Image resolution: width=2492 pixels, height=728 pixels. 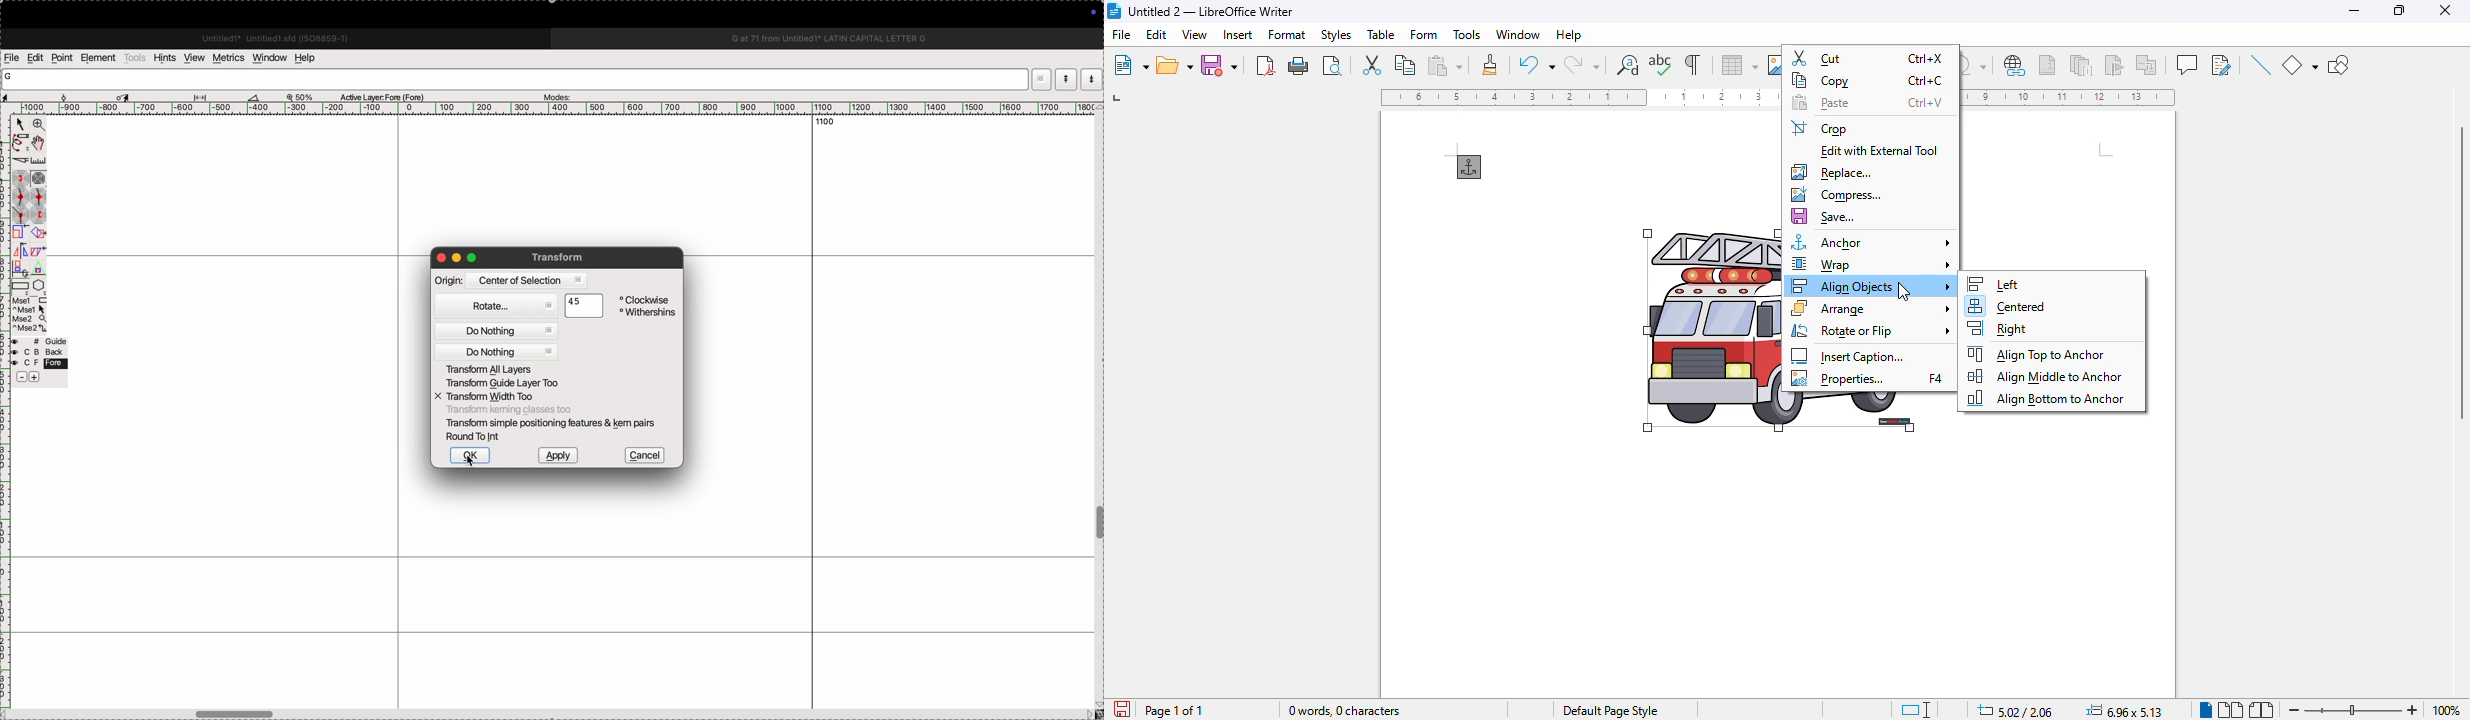 I want to click on file, so click(x=1122, y=33).